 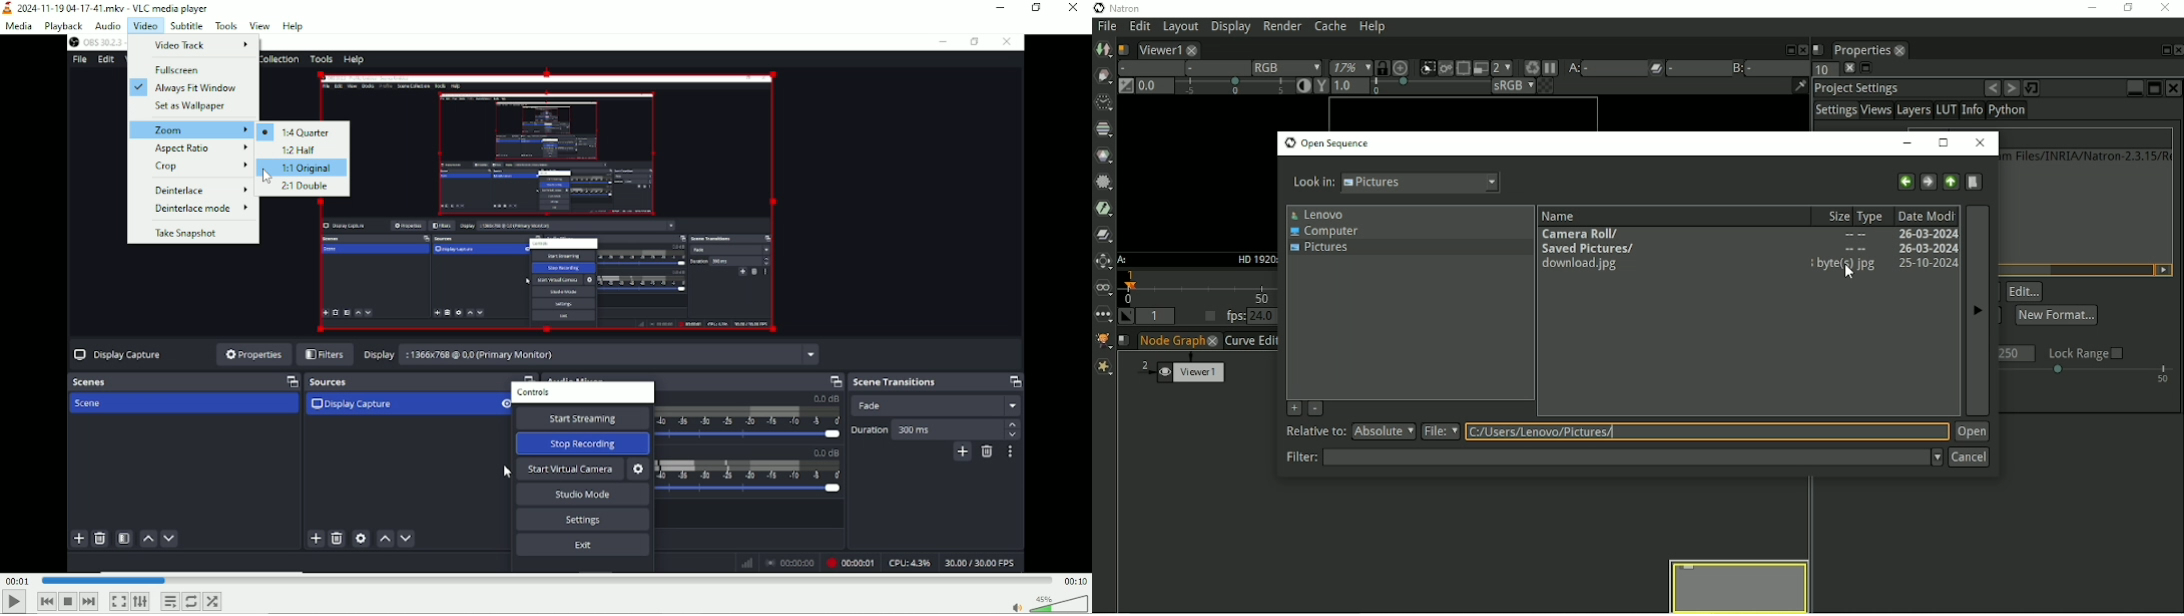 I want to click on Next, so click(x=1976, y=310).